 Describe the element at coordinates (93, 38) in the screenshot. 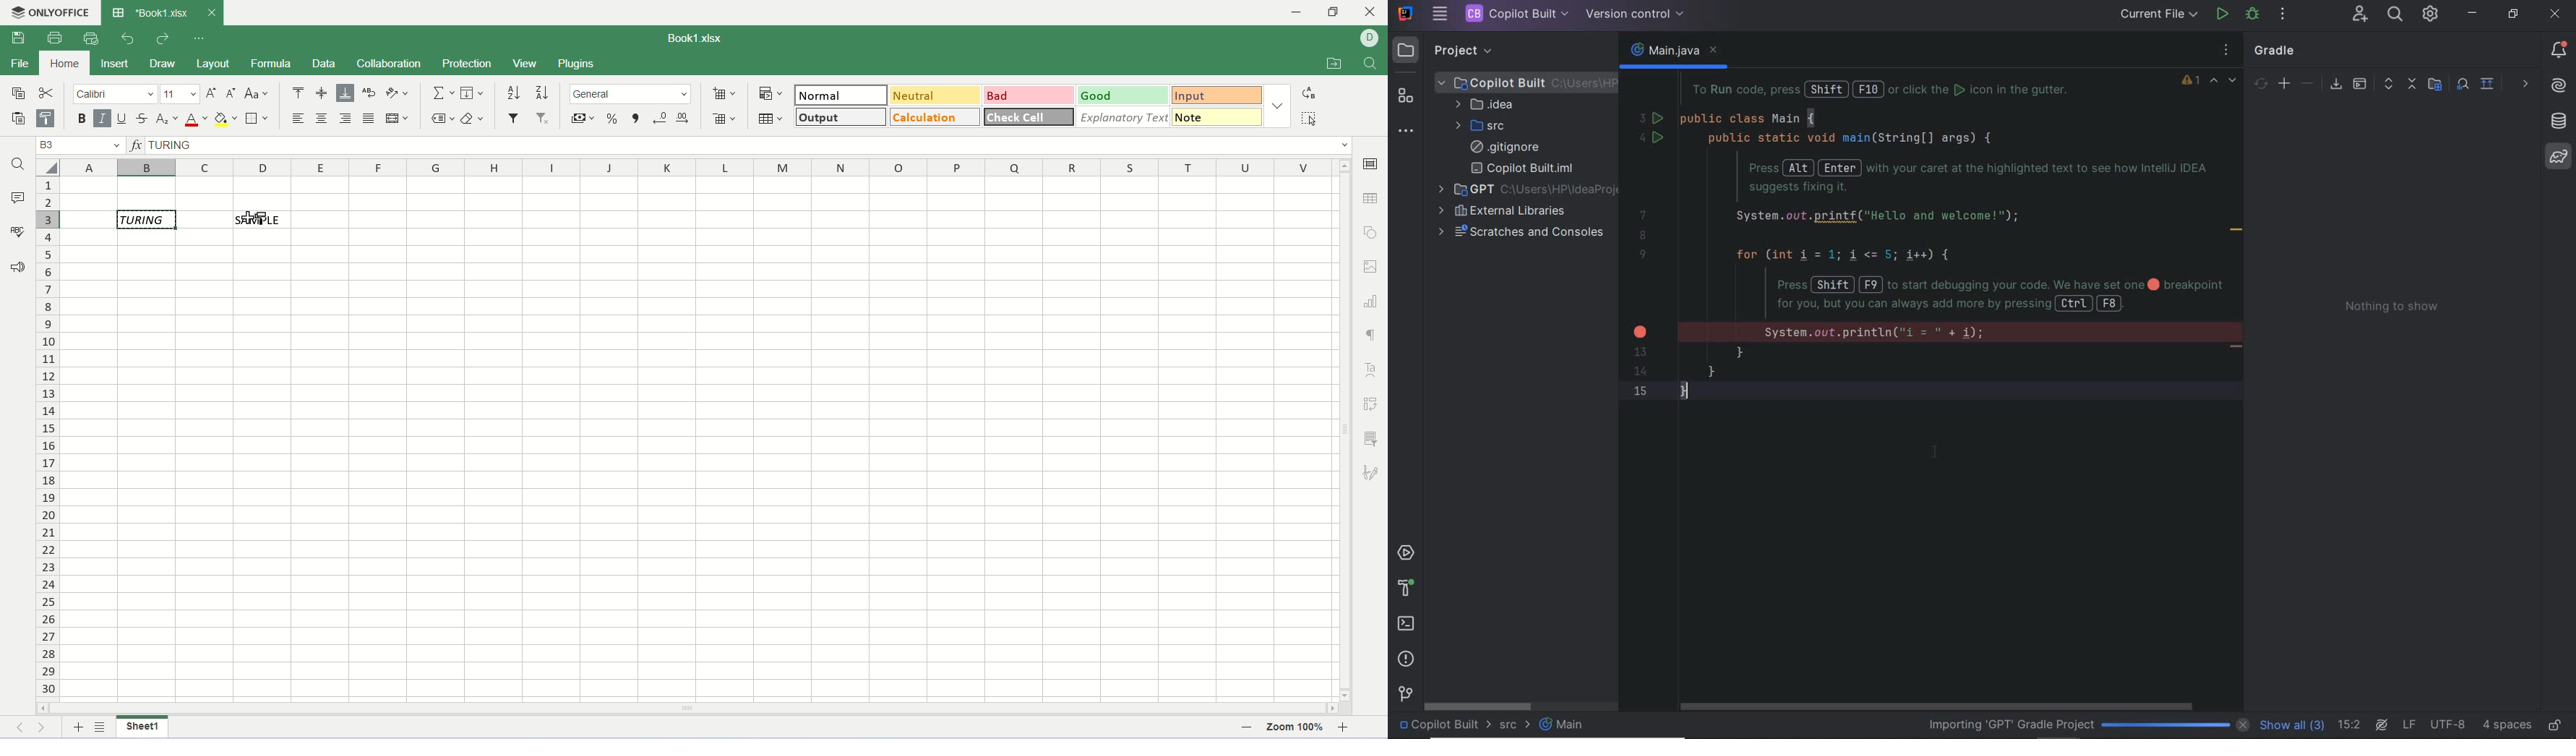

I see `quick print` at that location.